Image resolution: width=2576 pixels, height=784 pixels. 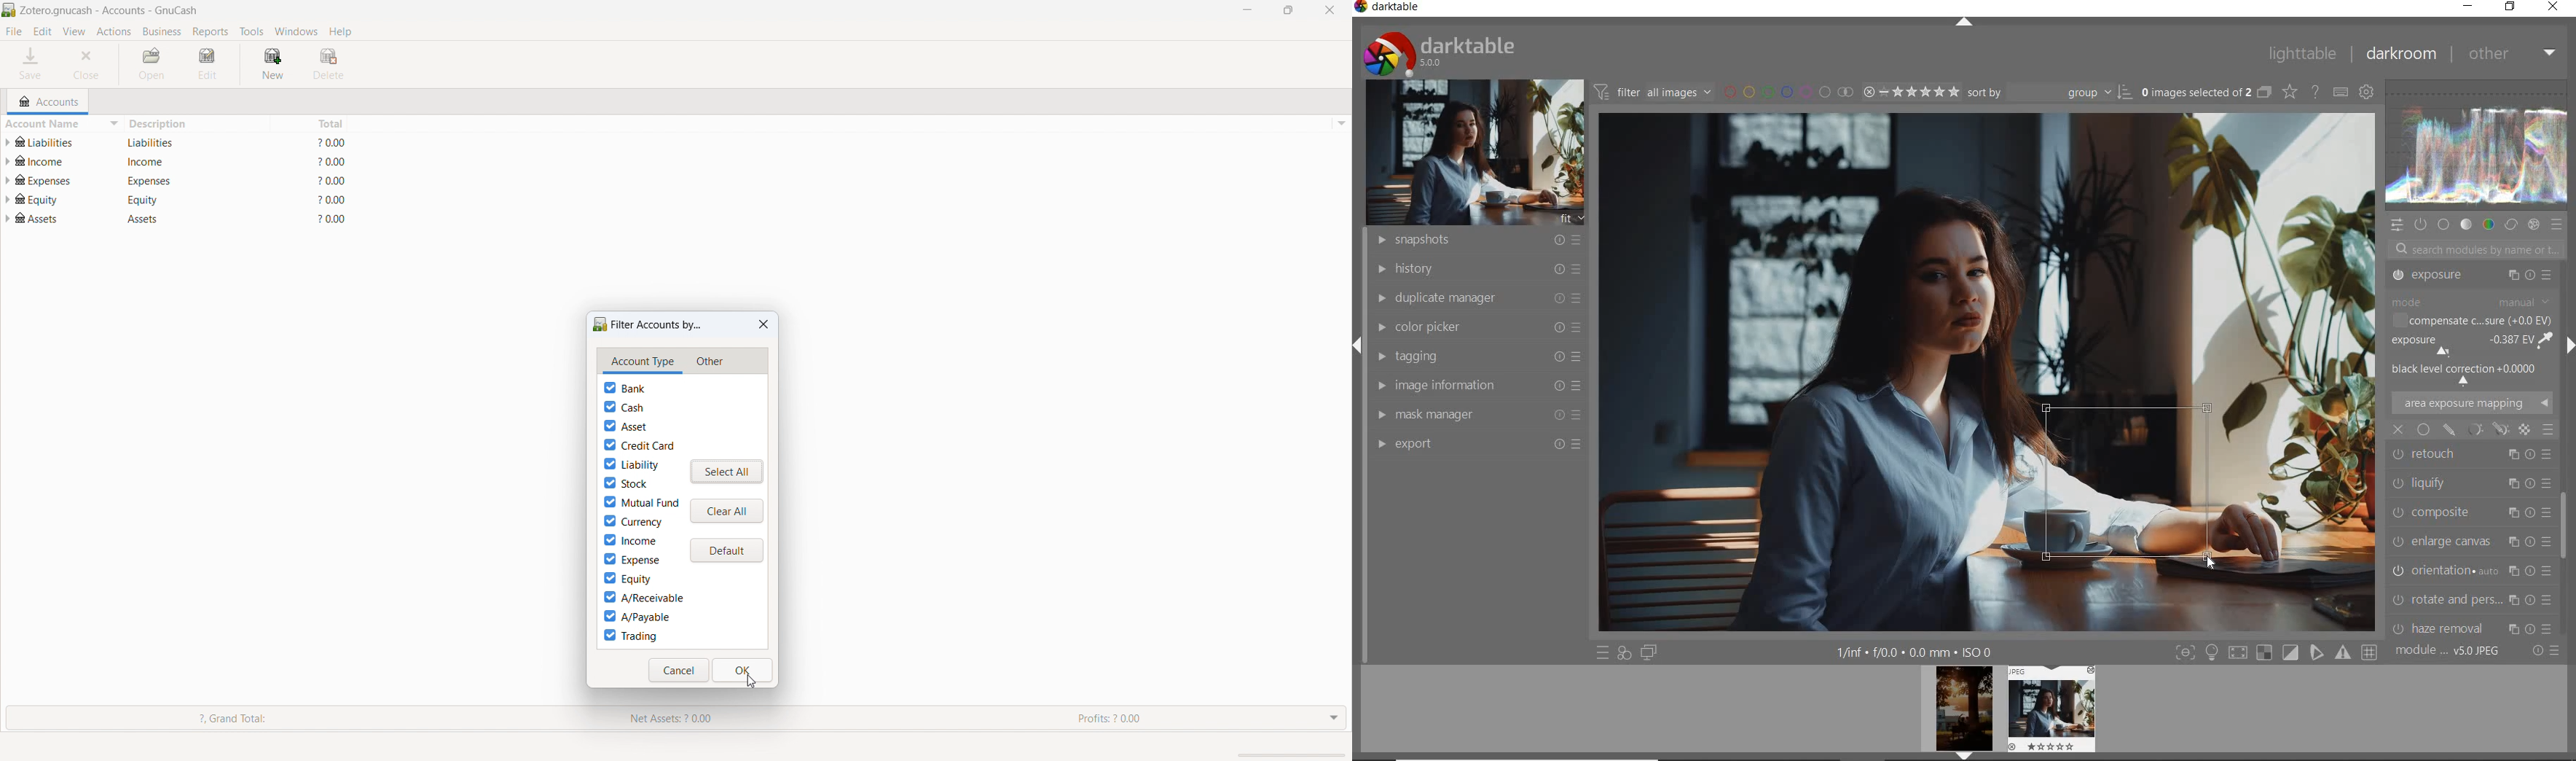 I want to click on SYSTEM NAME, so click(x=1389, y=9).